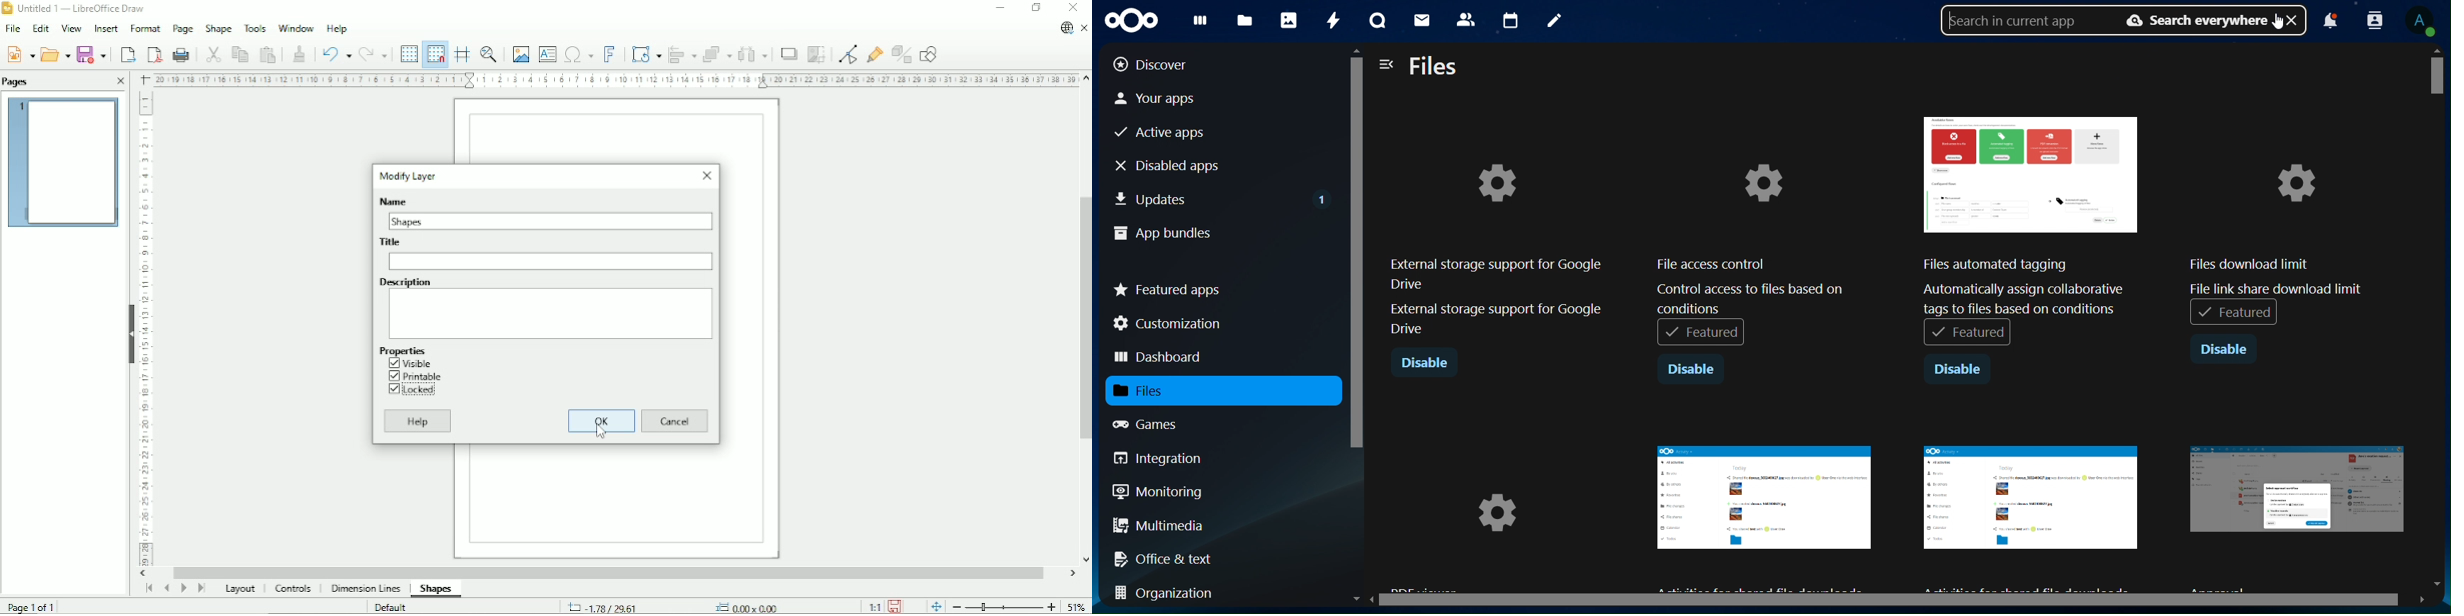  Describe the element at coordinates (999, 9) in the screenshot. I see `Minimize` at that location.